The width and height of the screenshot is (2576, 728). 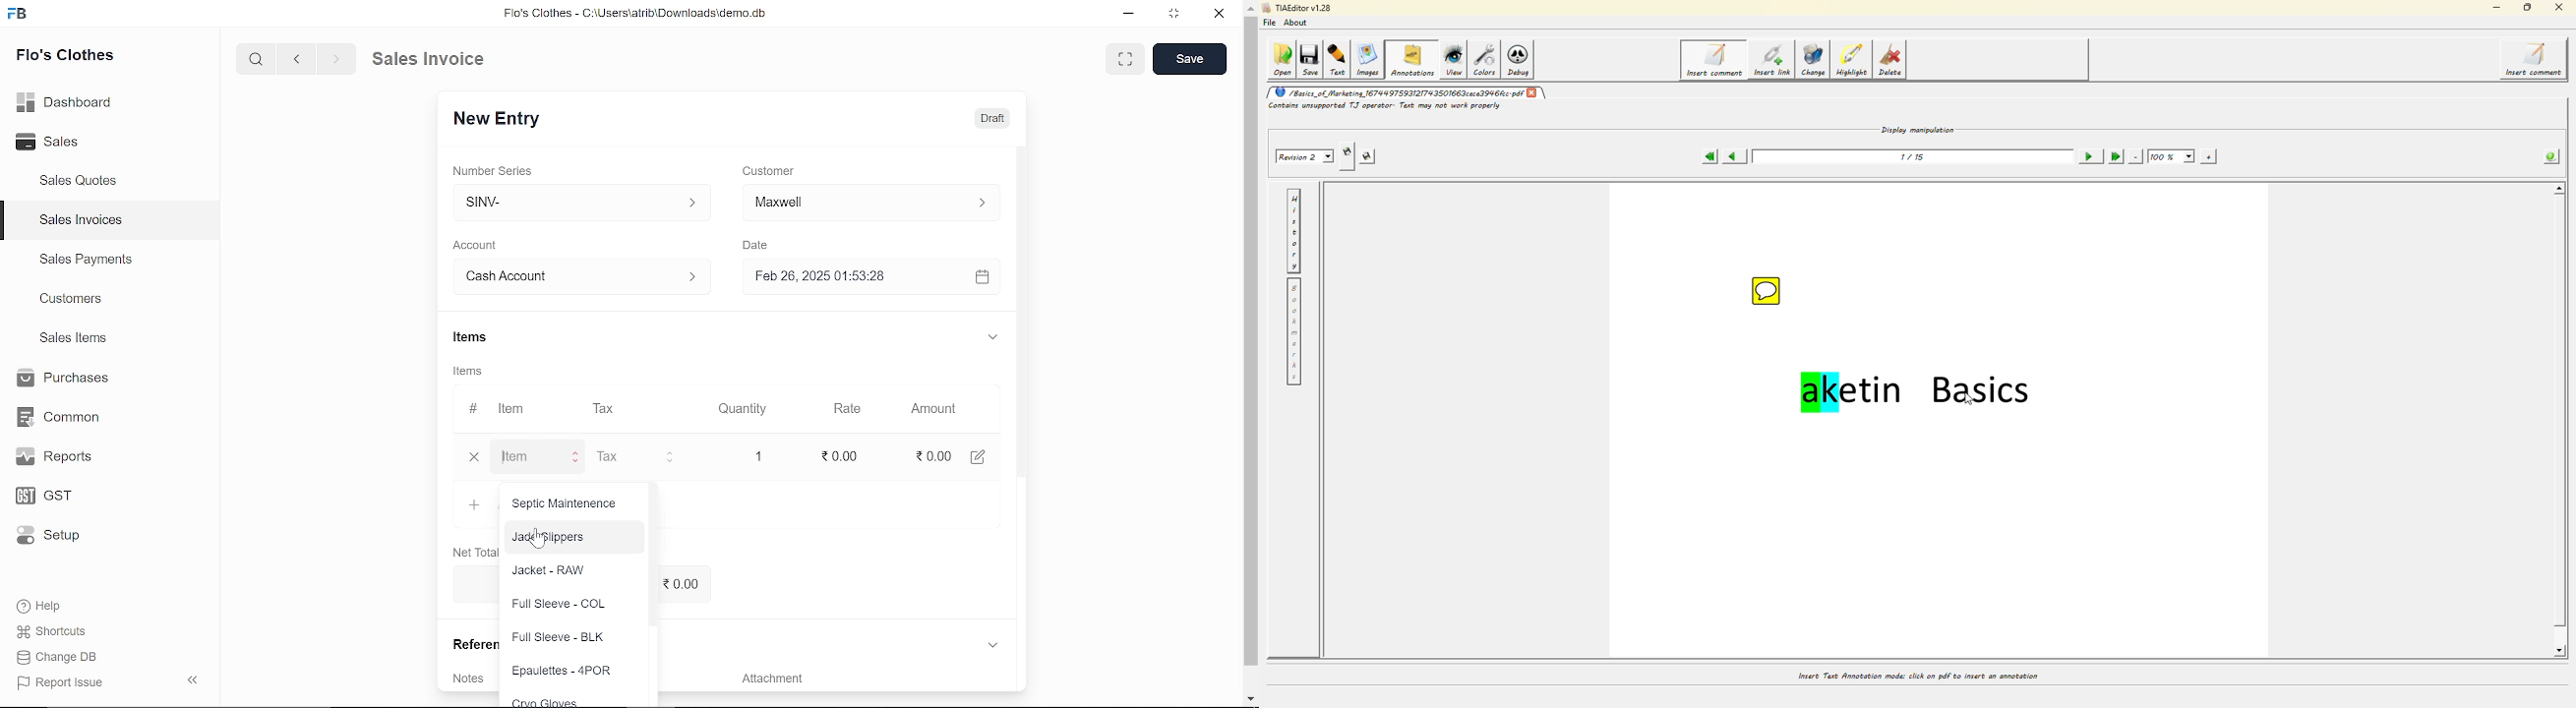 What do you see at coordinates (504, 170) in the screenshot?
I see `Number Series` at bounding box center [504, 170].